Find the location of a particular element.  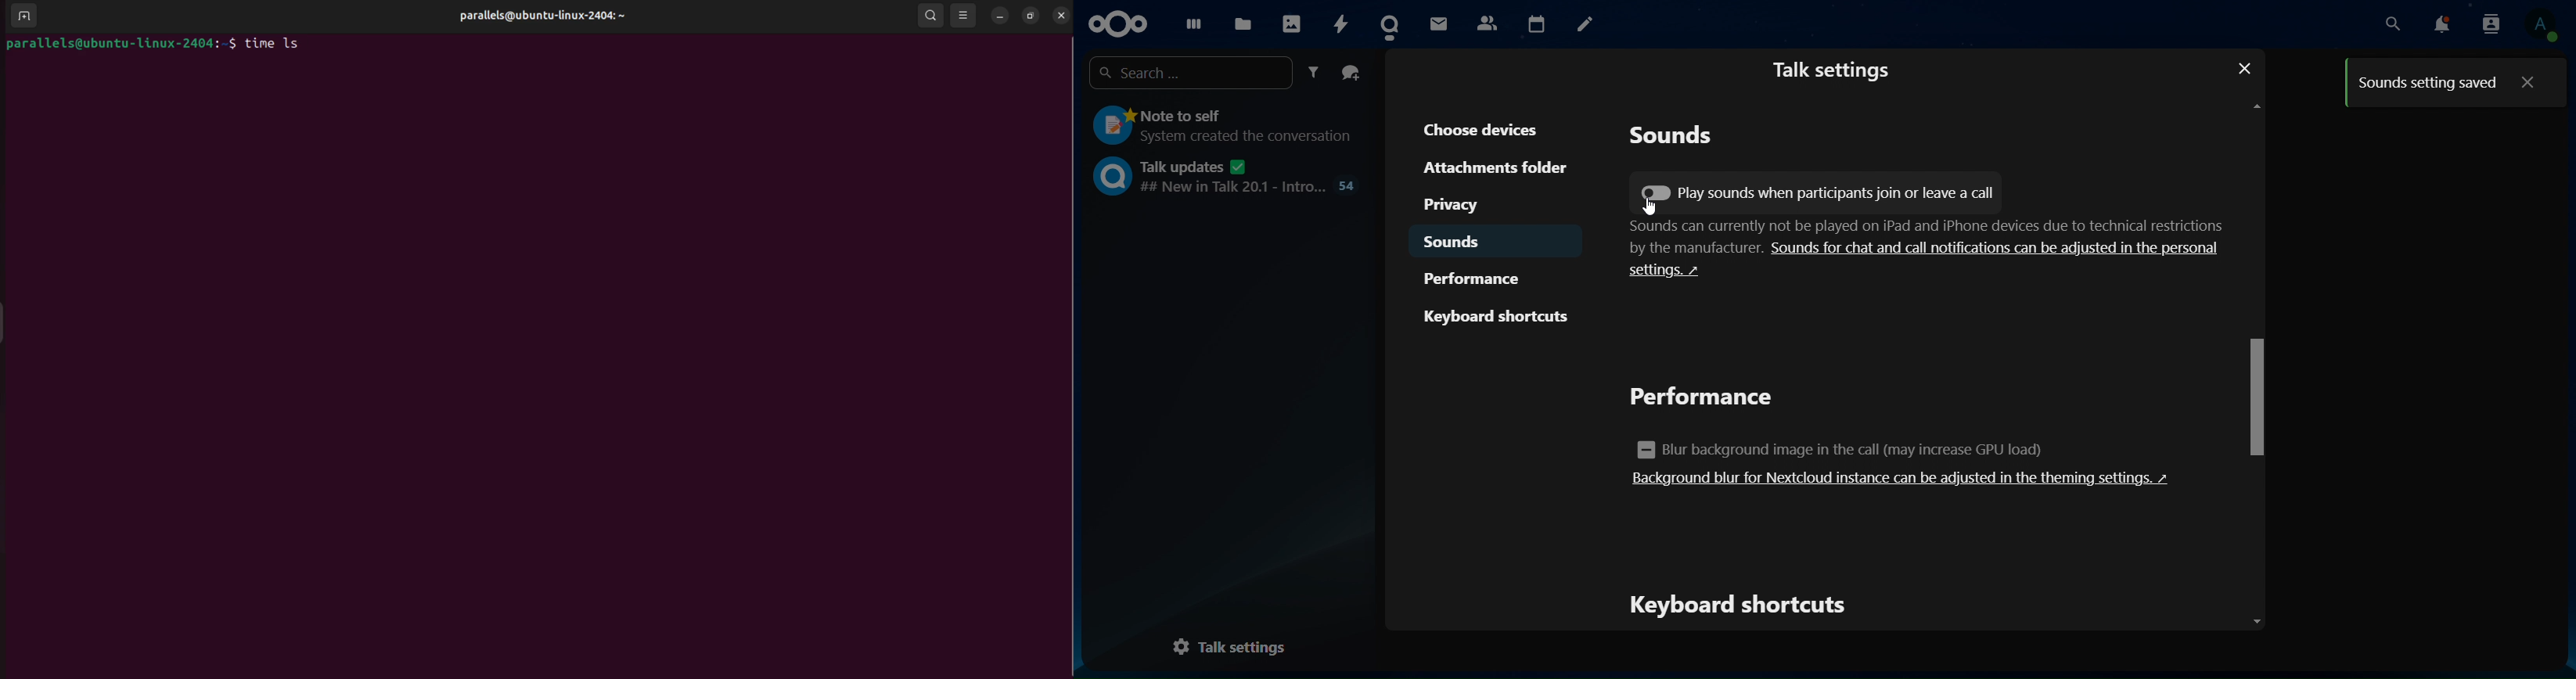

keyboard shortcuts is located at coordinates (1743, 605).